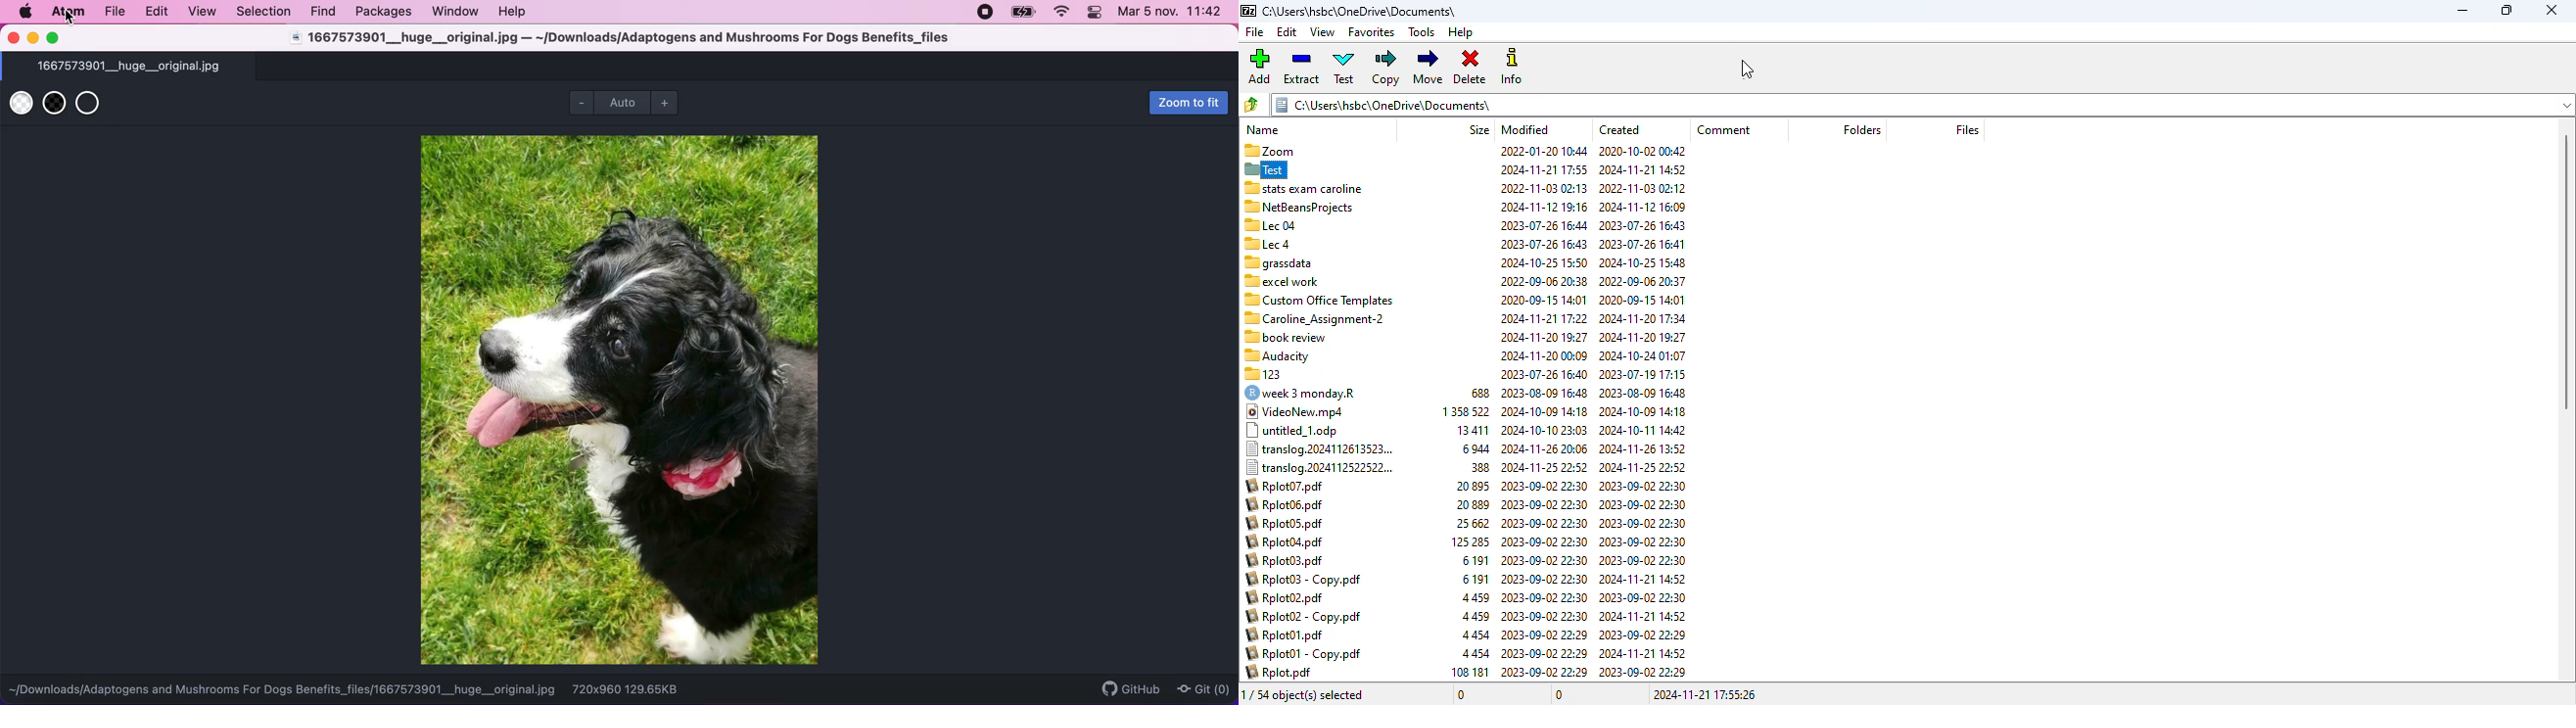 This screenshot has width=2576, height=728. What do you see at coordinates (1645, 448) in the screenshot?
I see `2024-11-26 13:52` at bounding box center [1645, 448].